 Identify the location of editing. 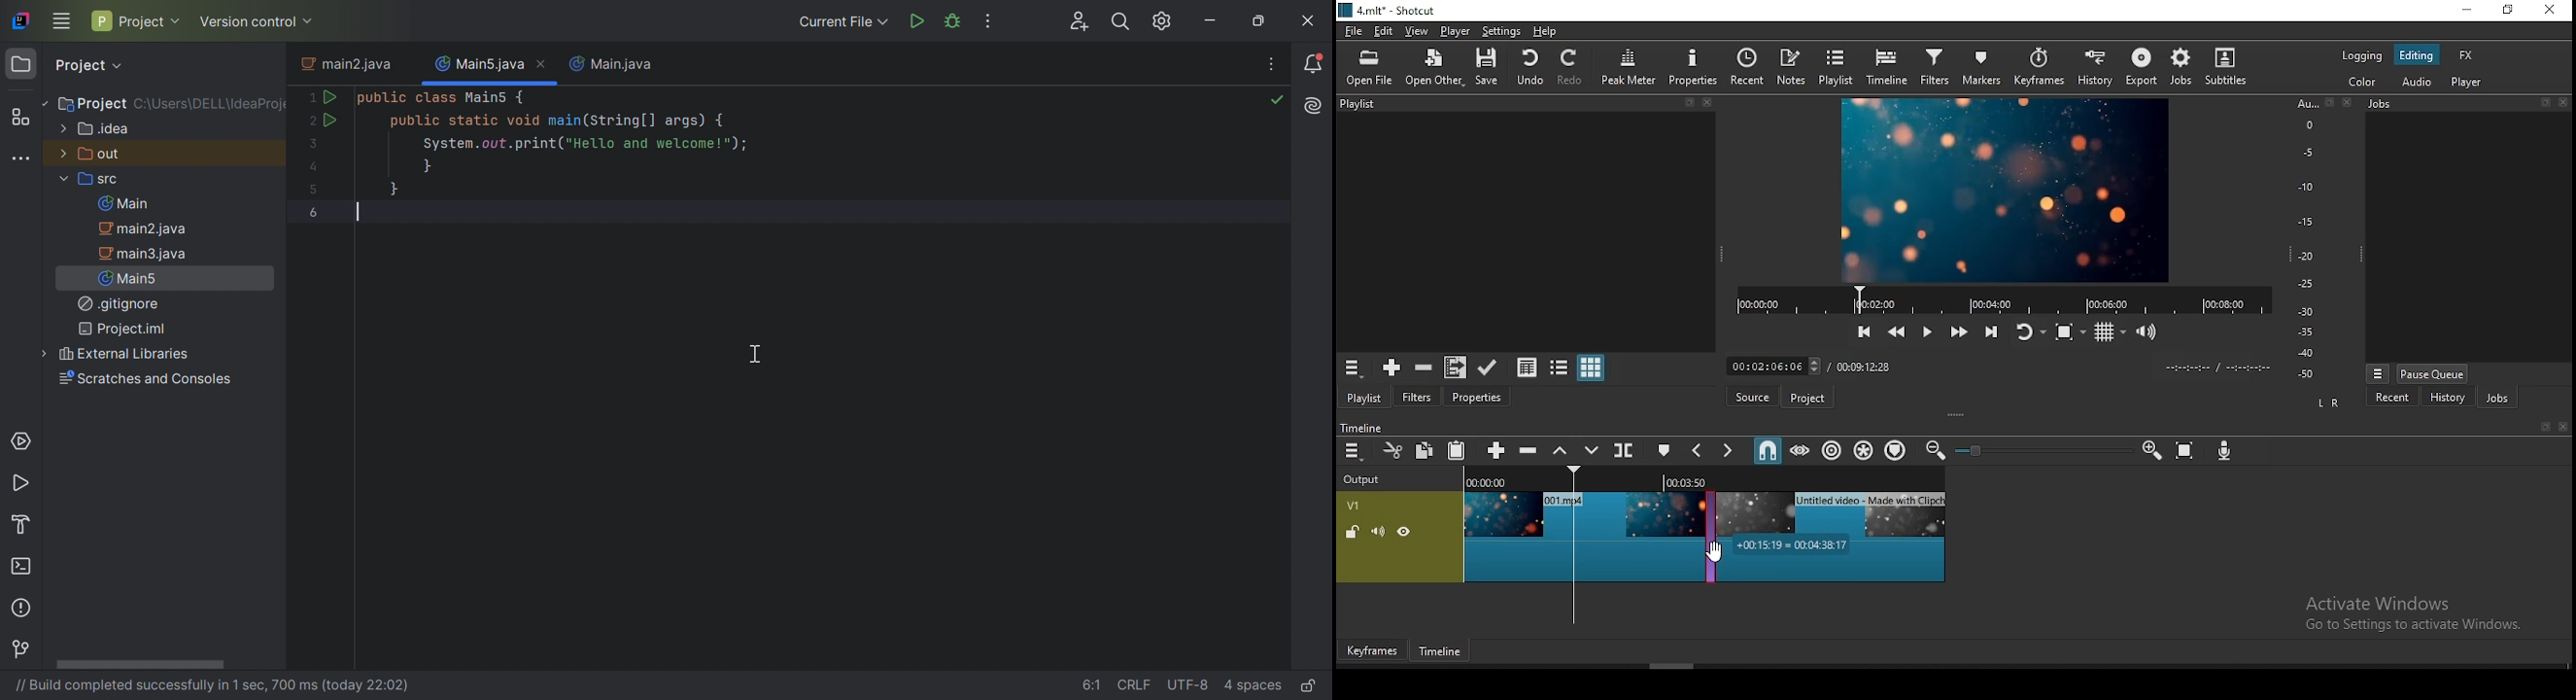
(2416, 54).